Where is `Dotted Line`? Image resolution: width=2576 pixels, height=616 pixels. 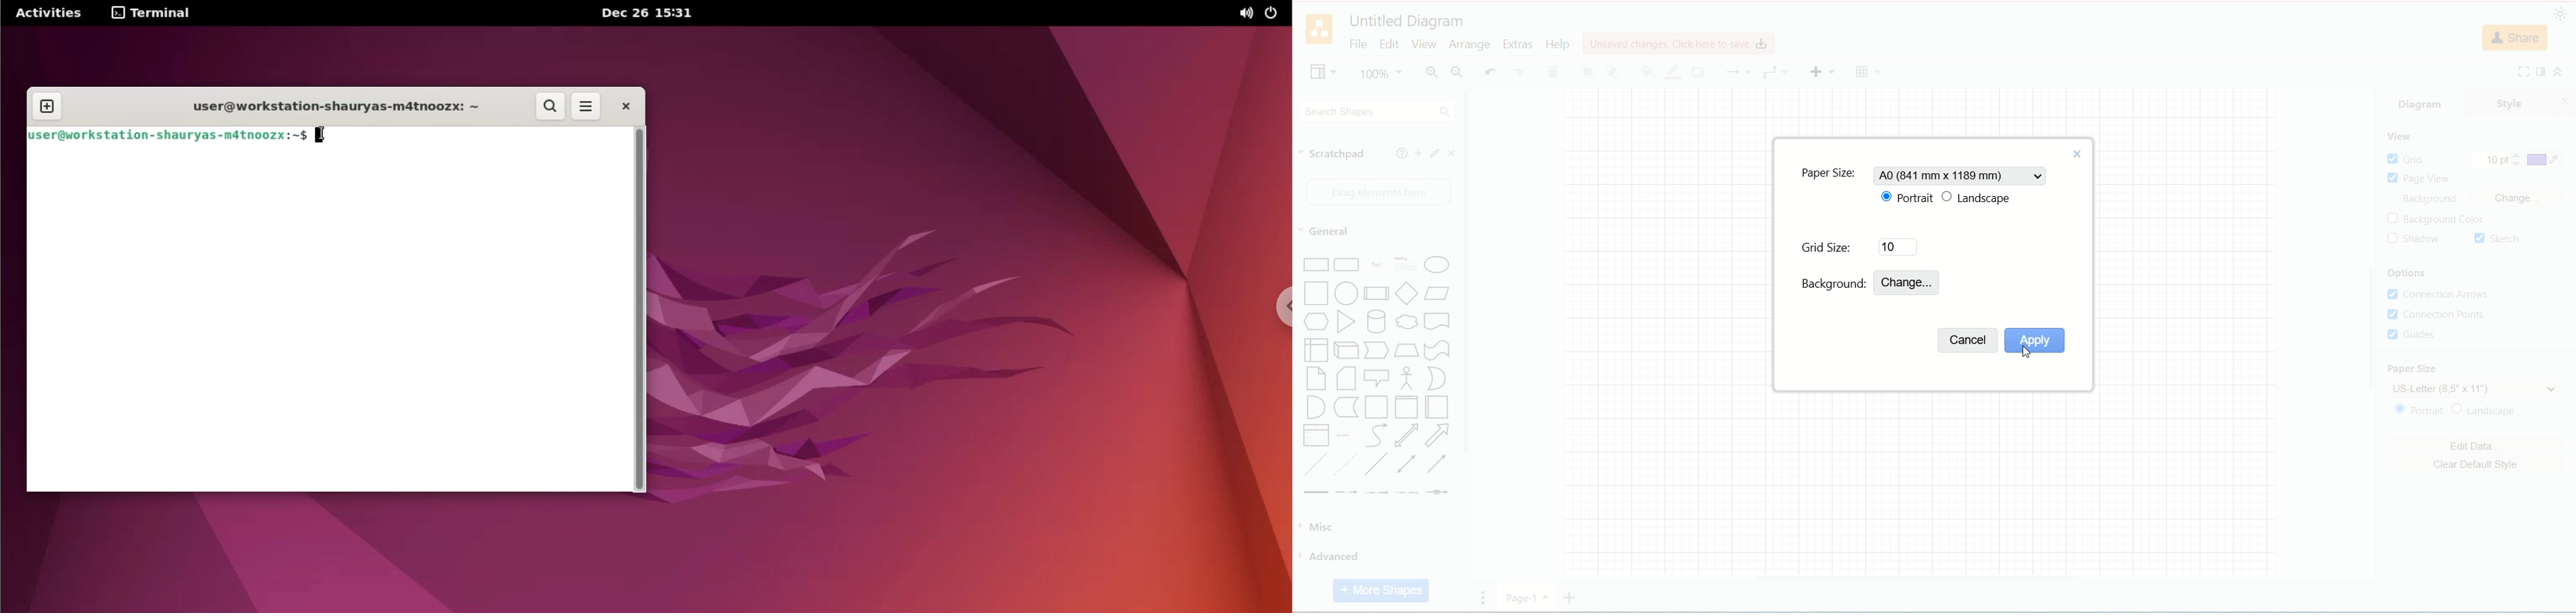 Dotted Line is located at coordinates (1346, 464).